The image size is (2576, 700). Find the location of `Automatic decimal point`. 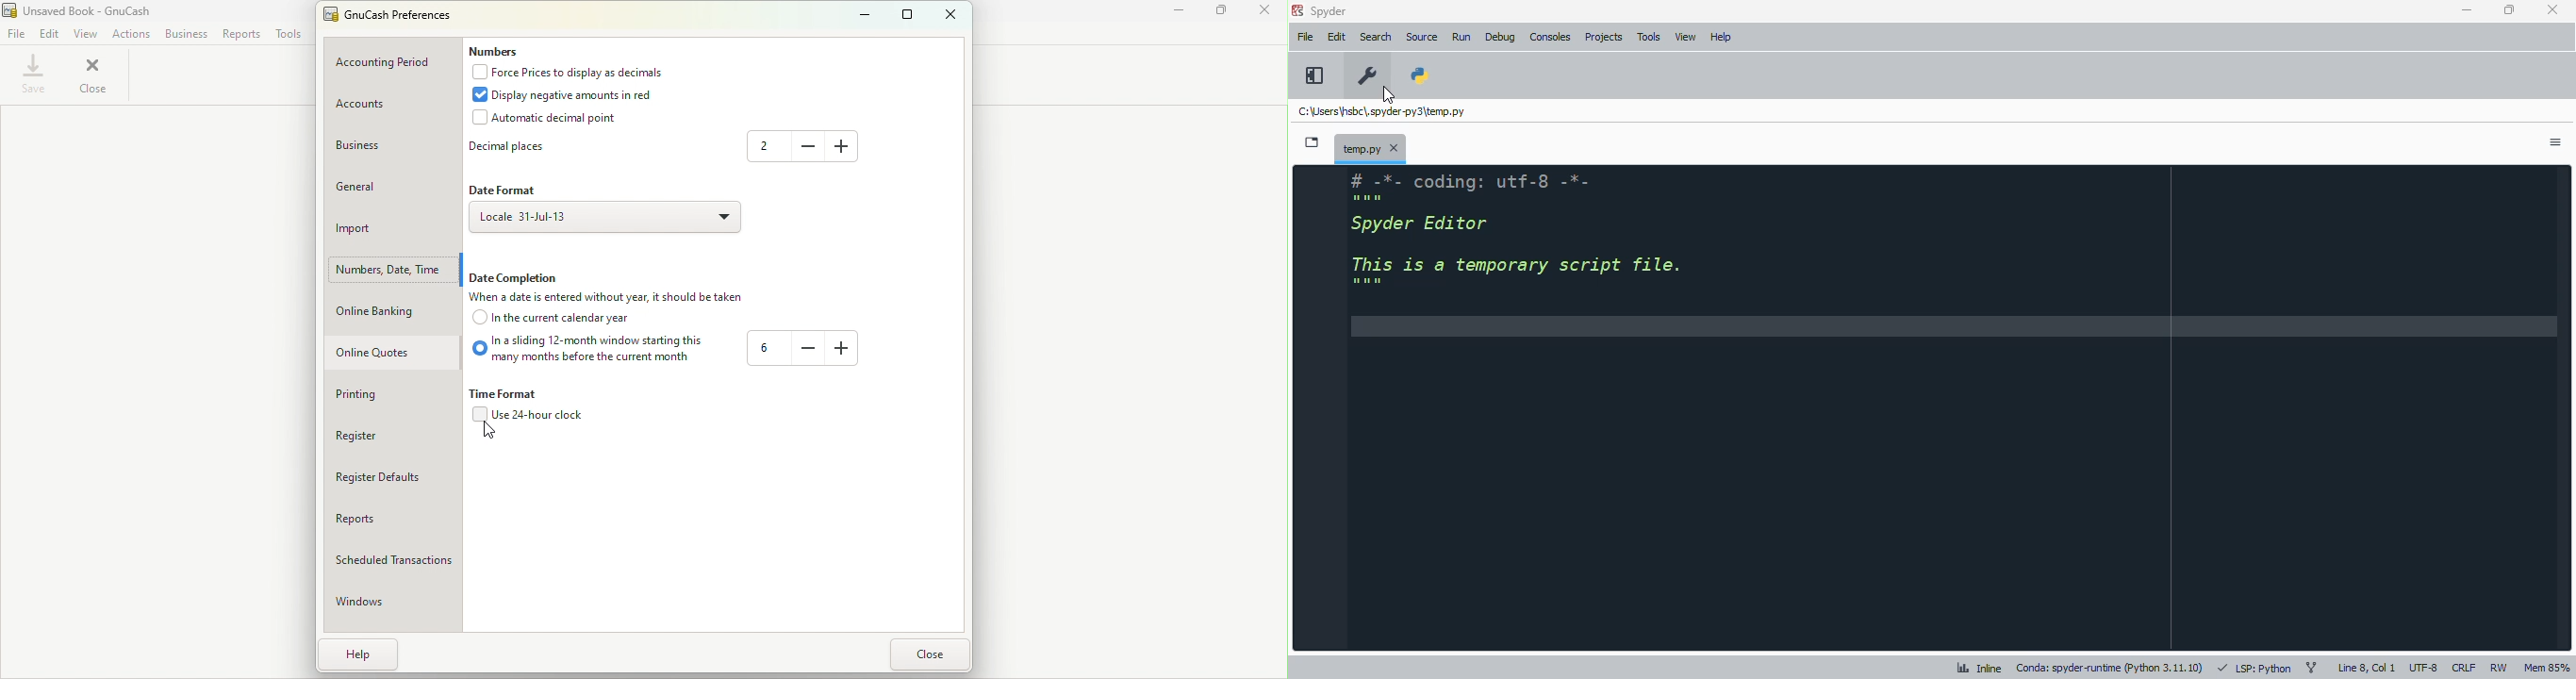

Automatic decimal point is located at coordinates (540, 114).